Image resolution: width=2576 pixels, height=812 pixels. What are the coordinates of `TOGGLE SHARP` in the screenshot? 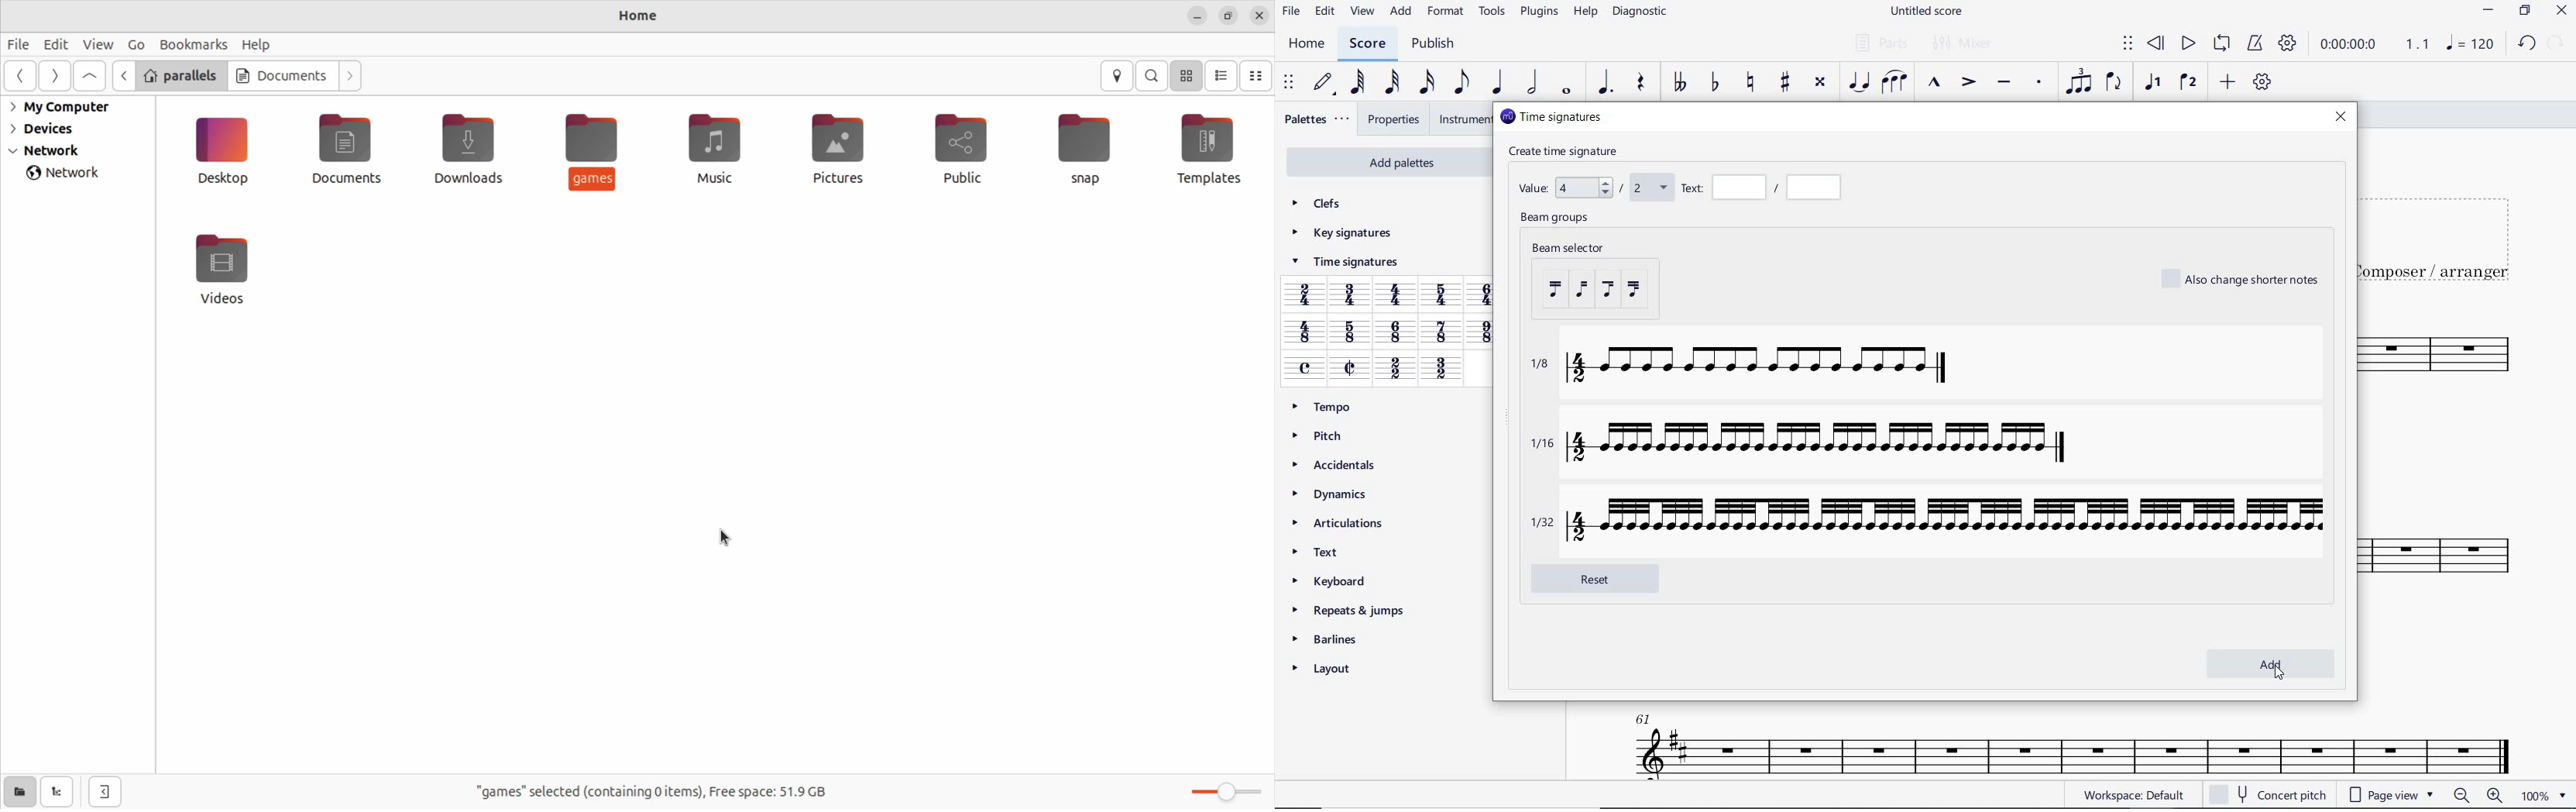 It's located at (1783, 84).